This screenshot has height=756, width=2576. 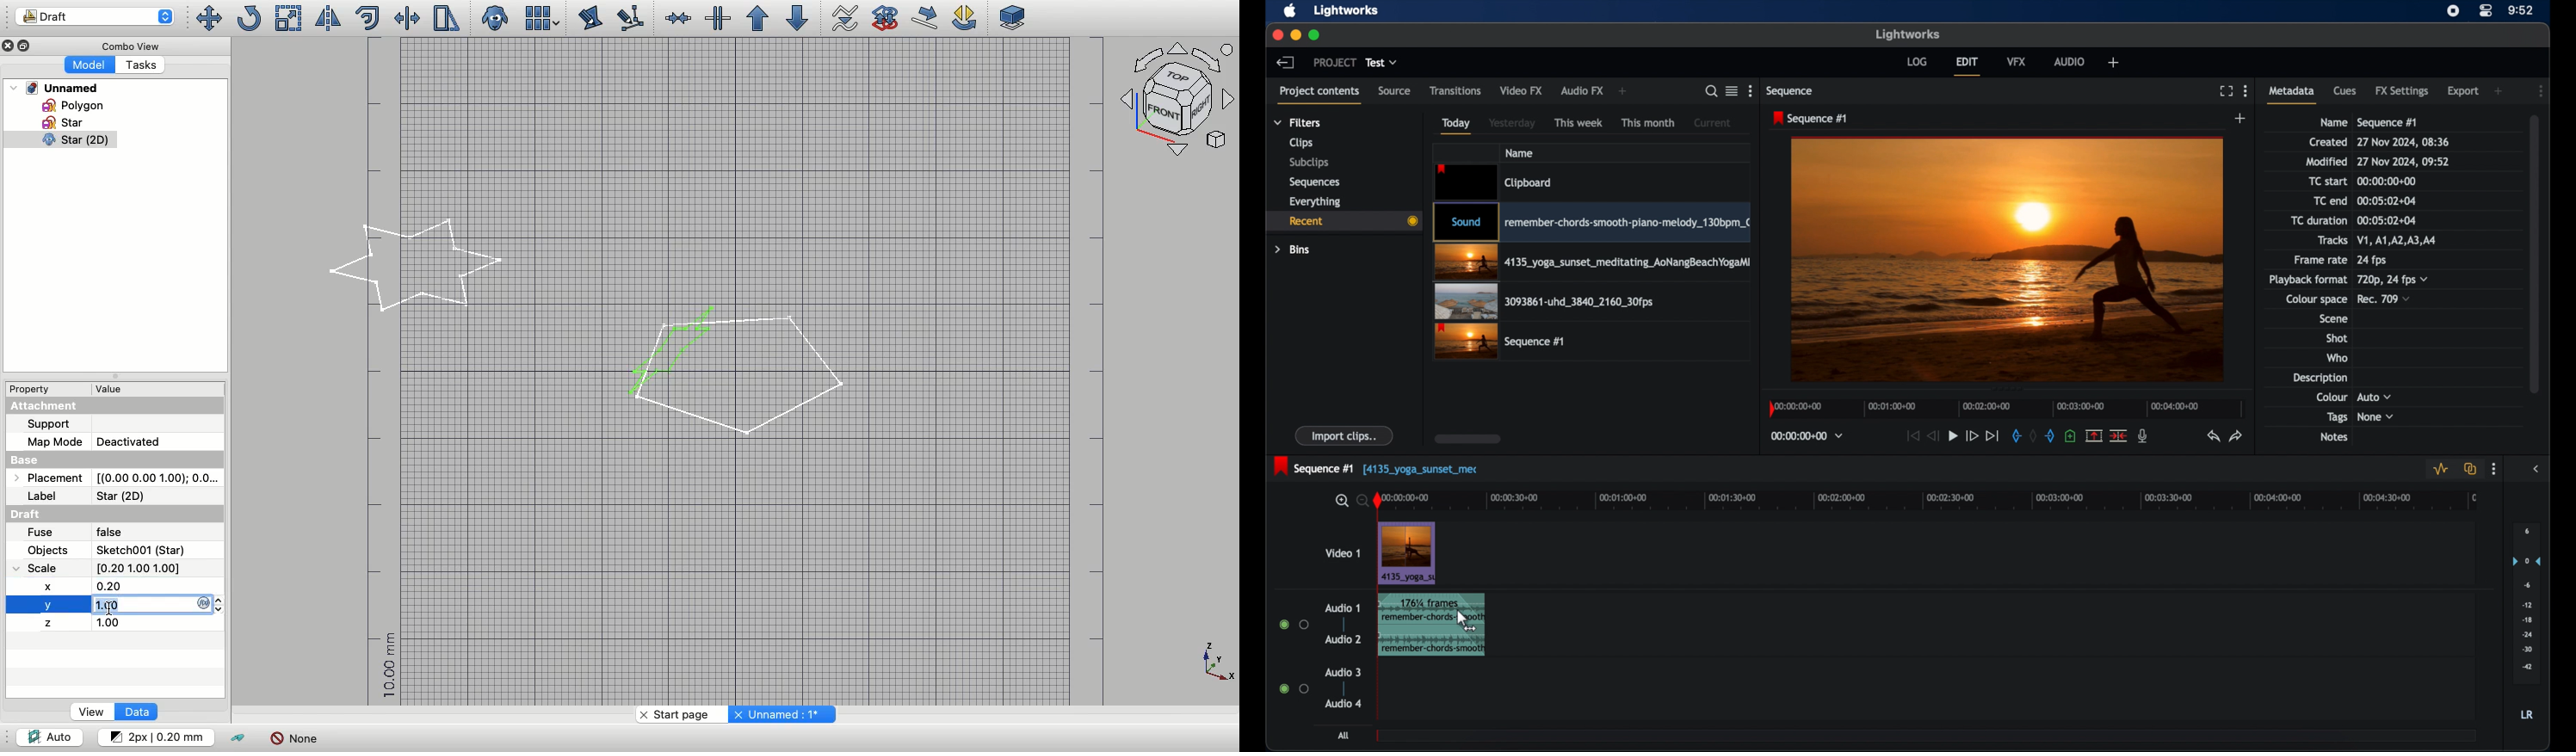 I want to click on 0.20, so click(x=134, y=584).